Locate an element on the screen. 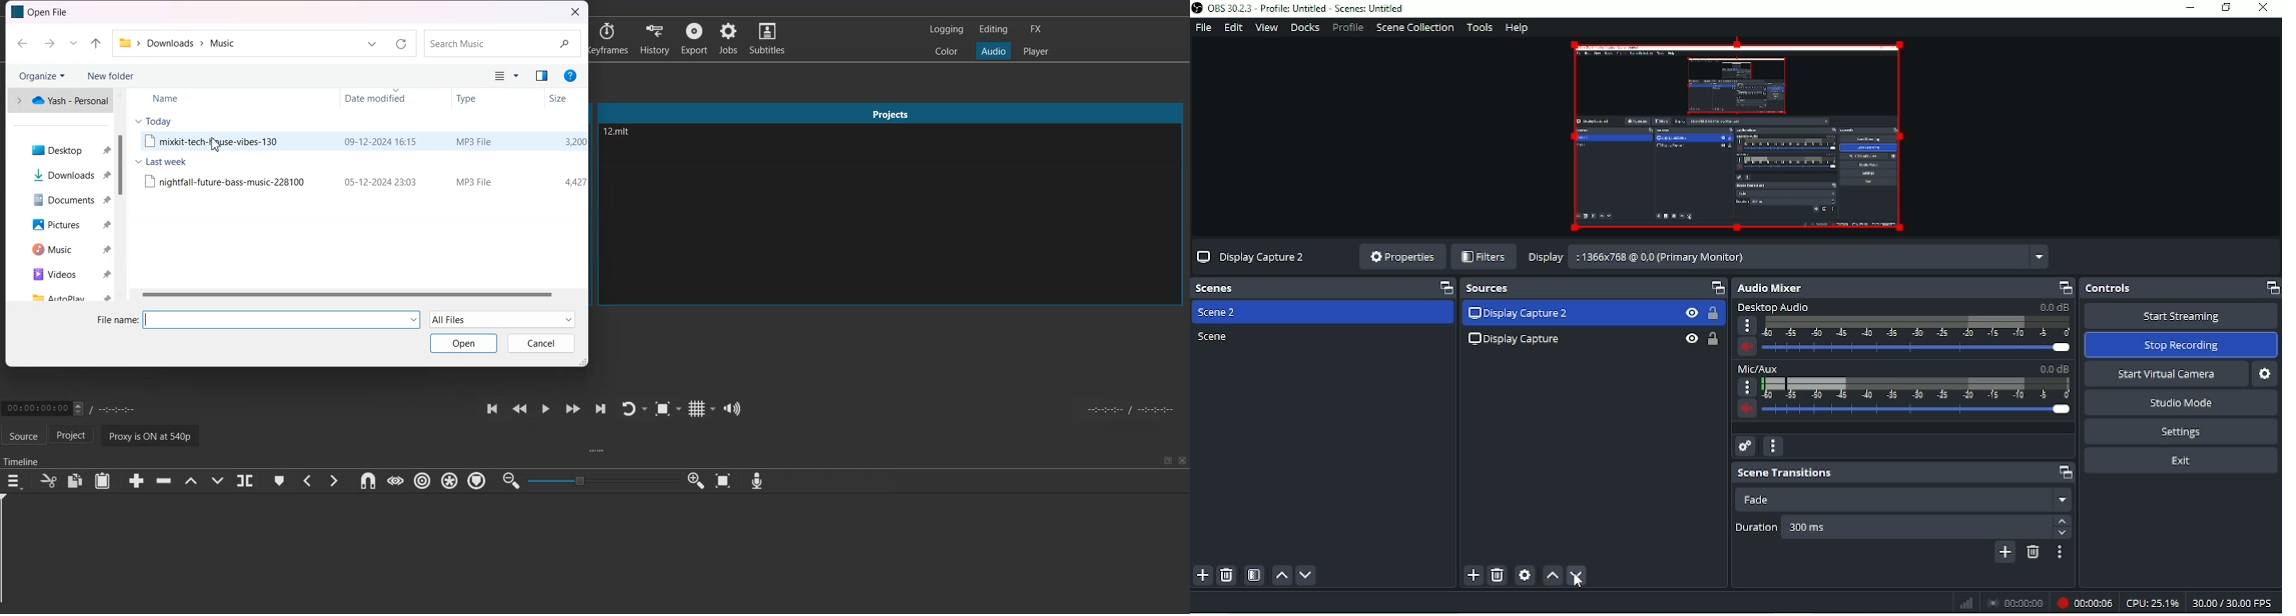 The height and width of the screenshot is (616, 2296). Scene collection is located at coordinates (1414, 27).